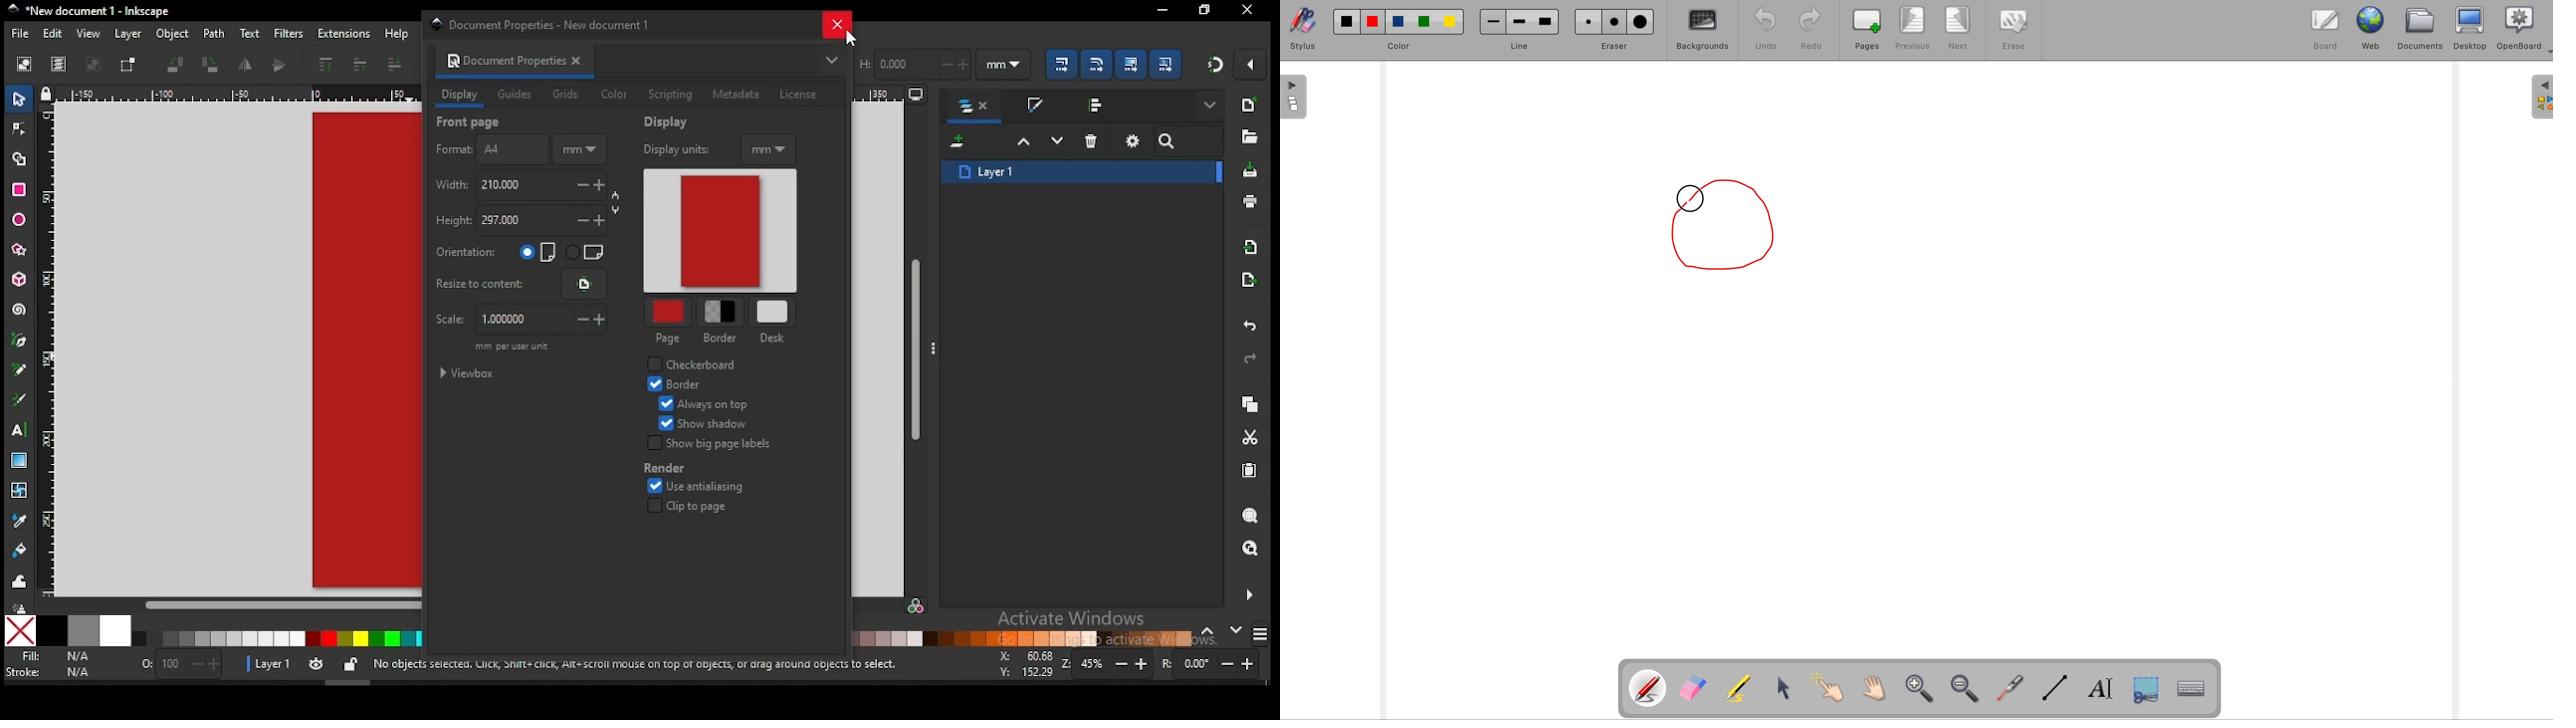 The width and height of the screenshot is (2576, 728). I want to click on import, so click(1251, 247).